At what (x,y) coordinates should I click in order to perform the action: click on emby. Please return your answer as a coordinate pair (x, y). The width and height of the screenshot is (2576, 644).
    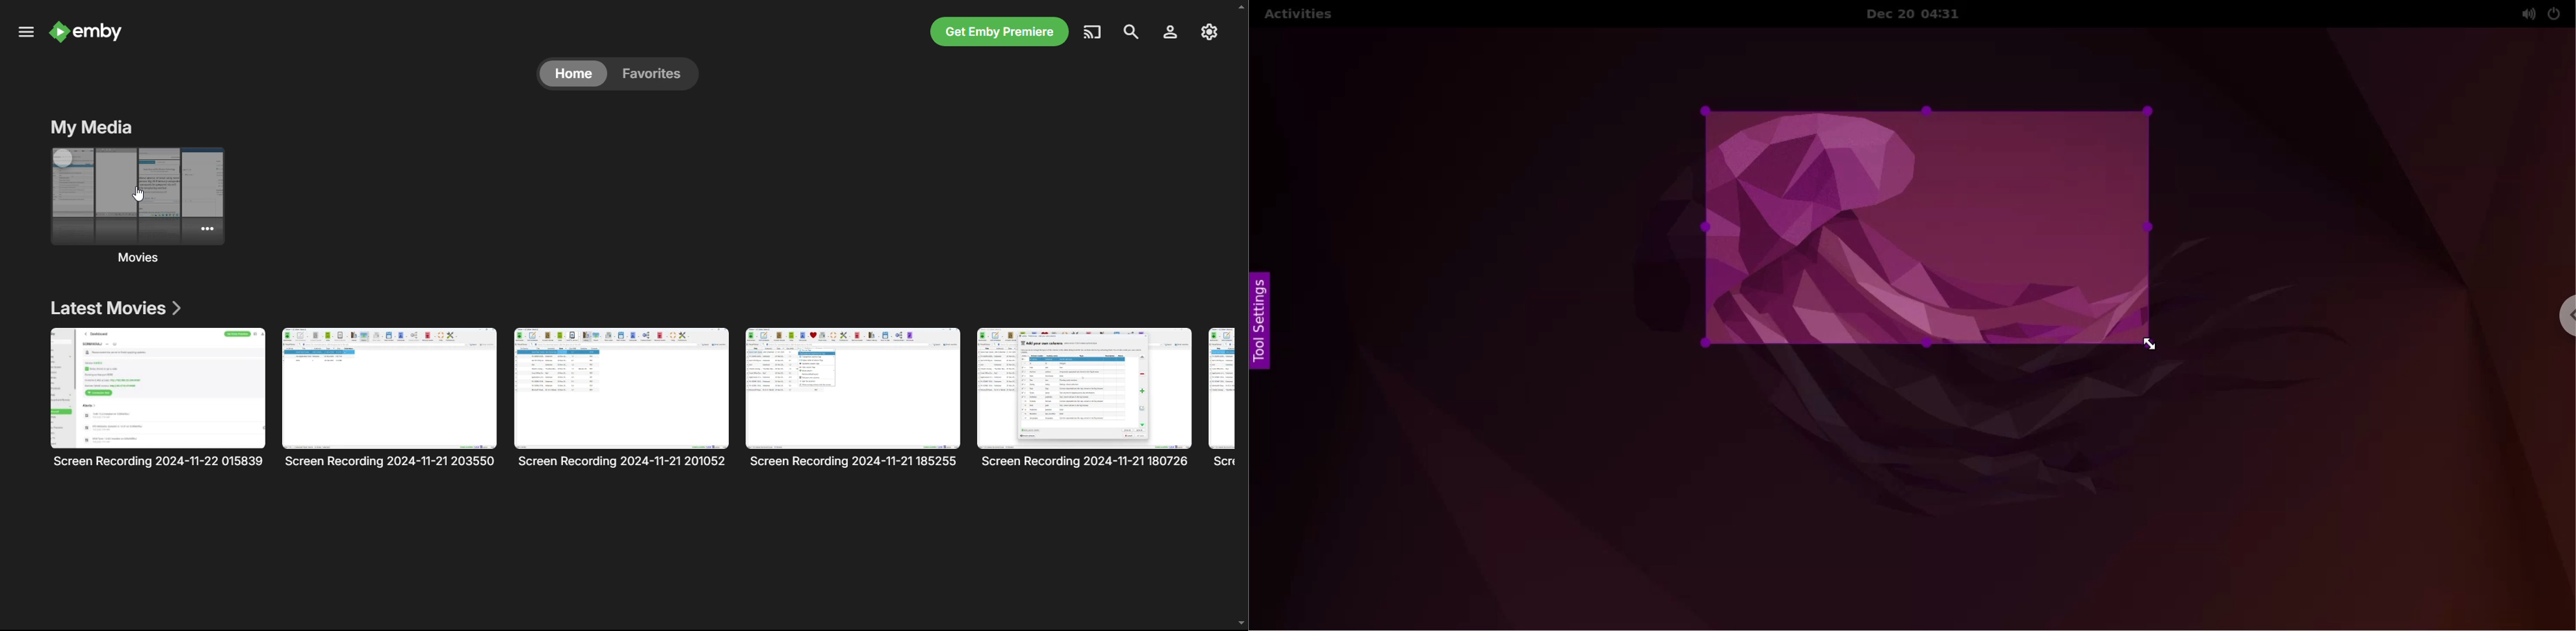
    Looking at the image, I should click on (88, 33).